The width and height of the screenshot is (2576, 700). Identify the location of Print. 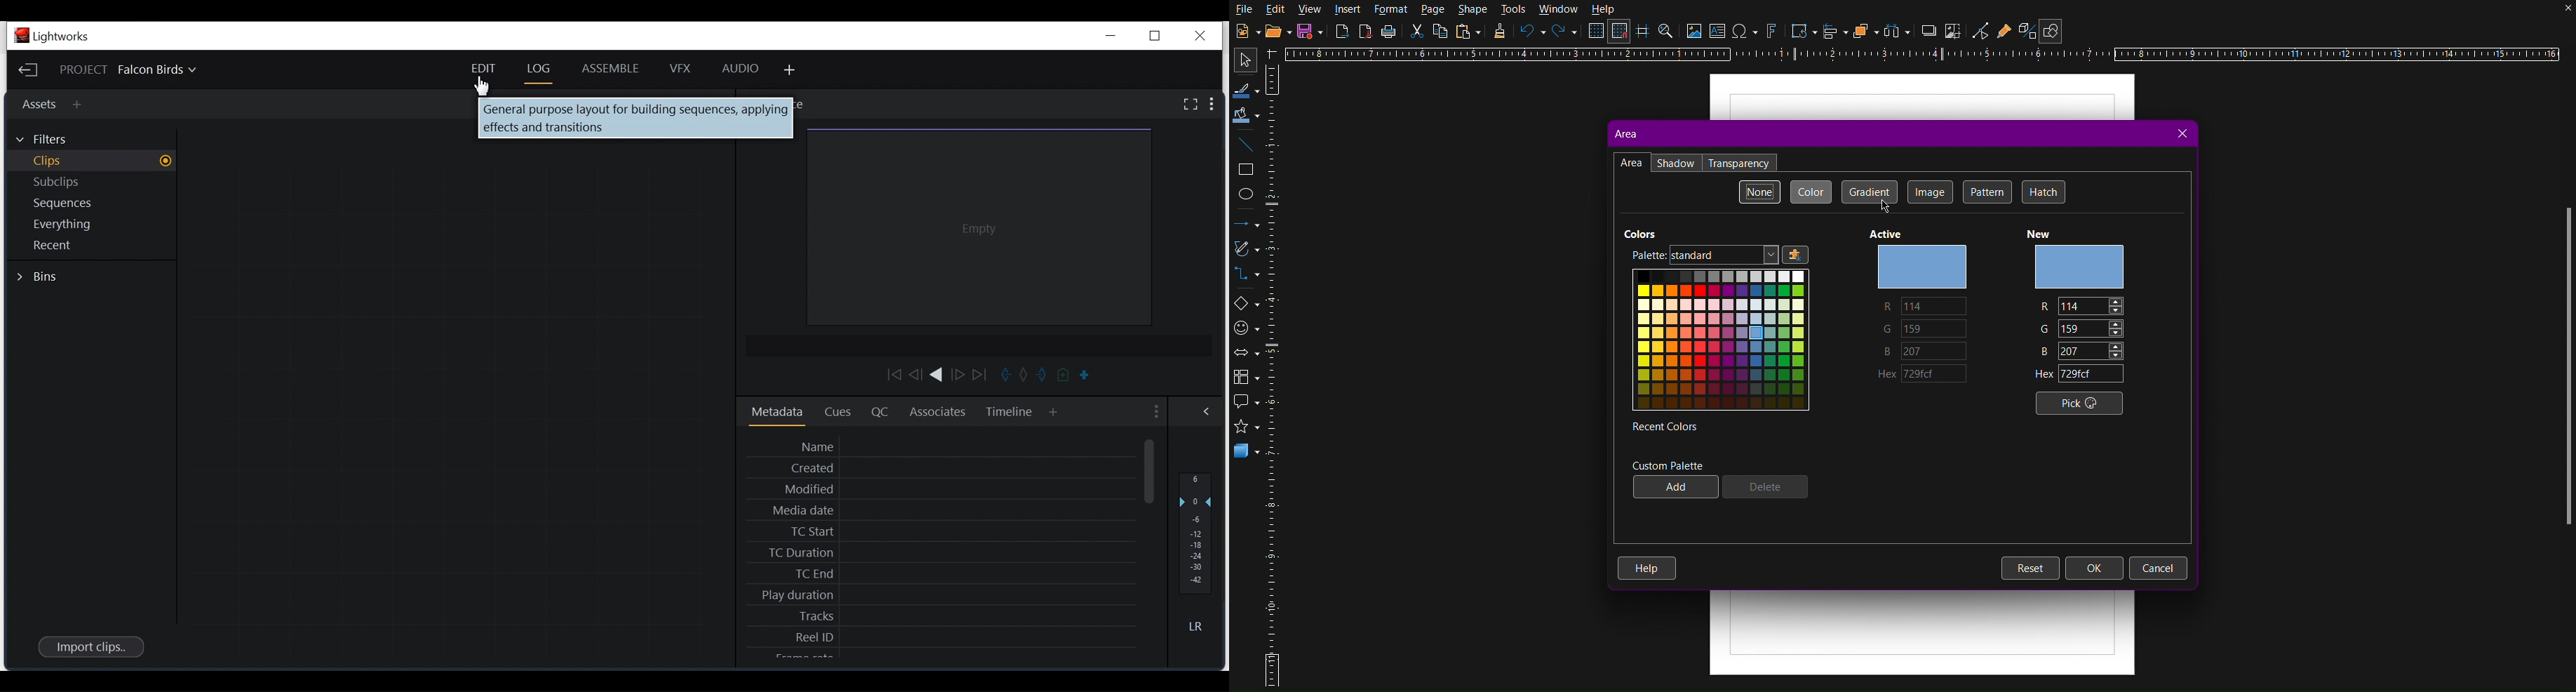
(1388, 34).